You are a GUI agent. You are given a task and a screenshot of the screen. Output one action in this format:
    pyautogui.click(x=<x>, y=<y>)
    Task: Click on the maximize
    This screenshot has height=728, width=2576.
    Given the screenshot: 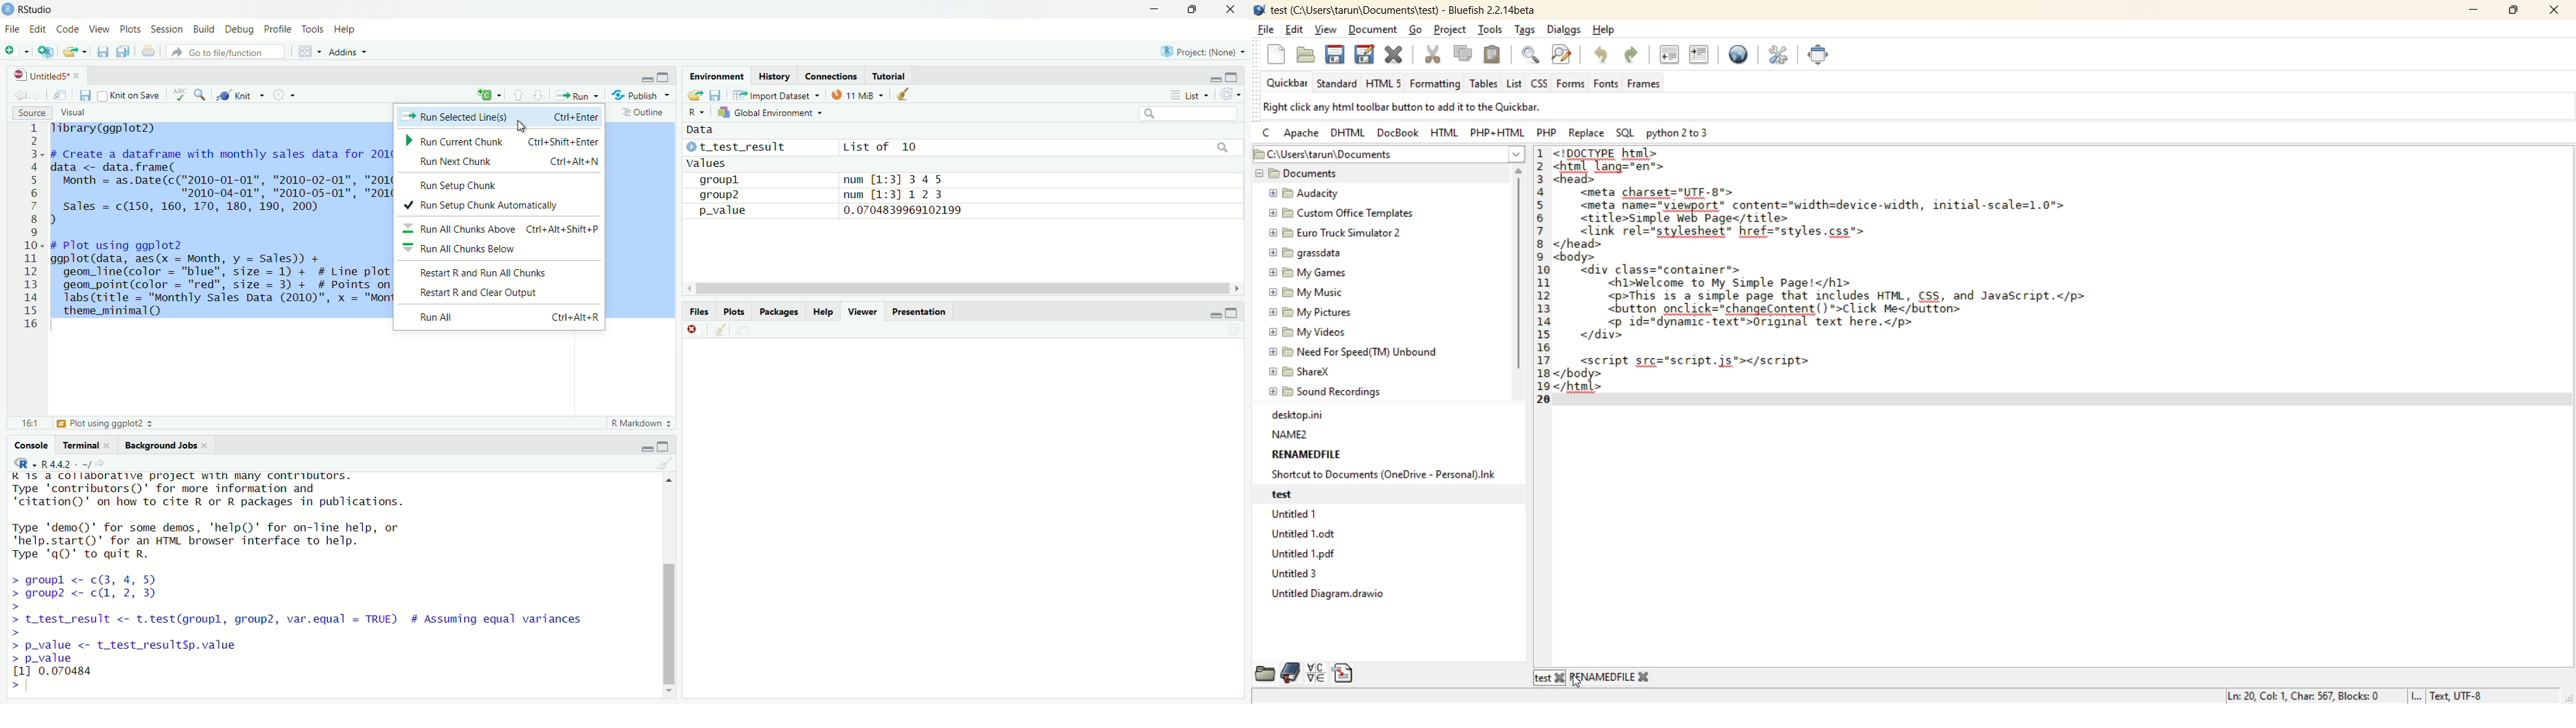 What is the action you would take?
    pyautogui.click(x=2513, y=12)
    